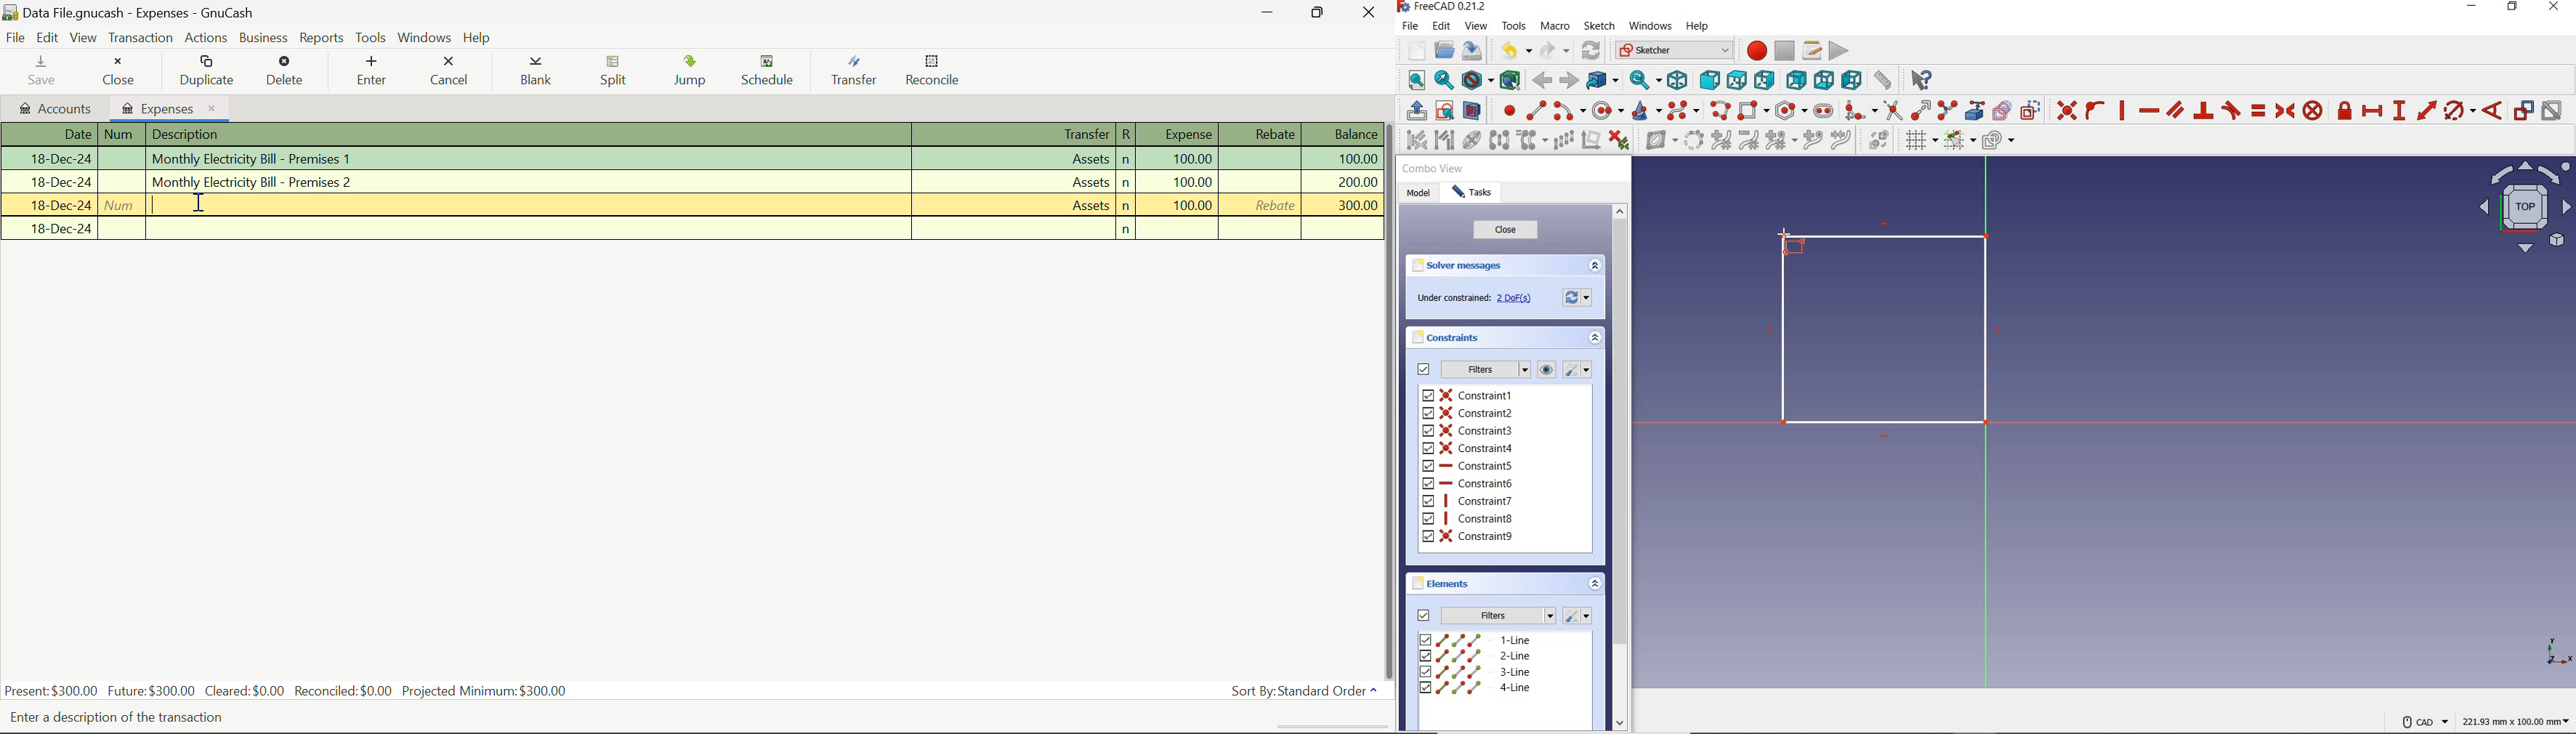 This screenshot has width=2576, height=756. I want to click on close, so click(2558, 8).